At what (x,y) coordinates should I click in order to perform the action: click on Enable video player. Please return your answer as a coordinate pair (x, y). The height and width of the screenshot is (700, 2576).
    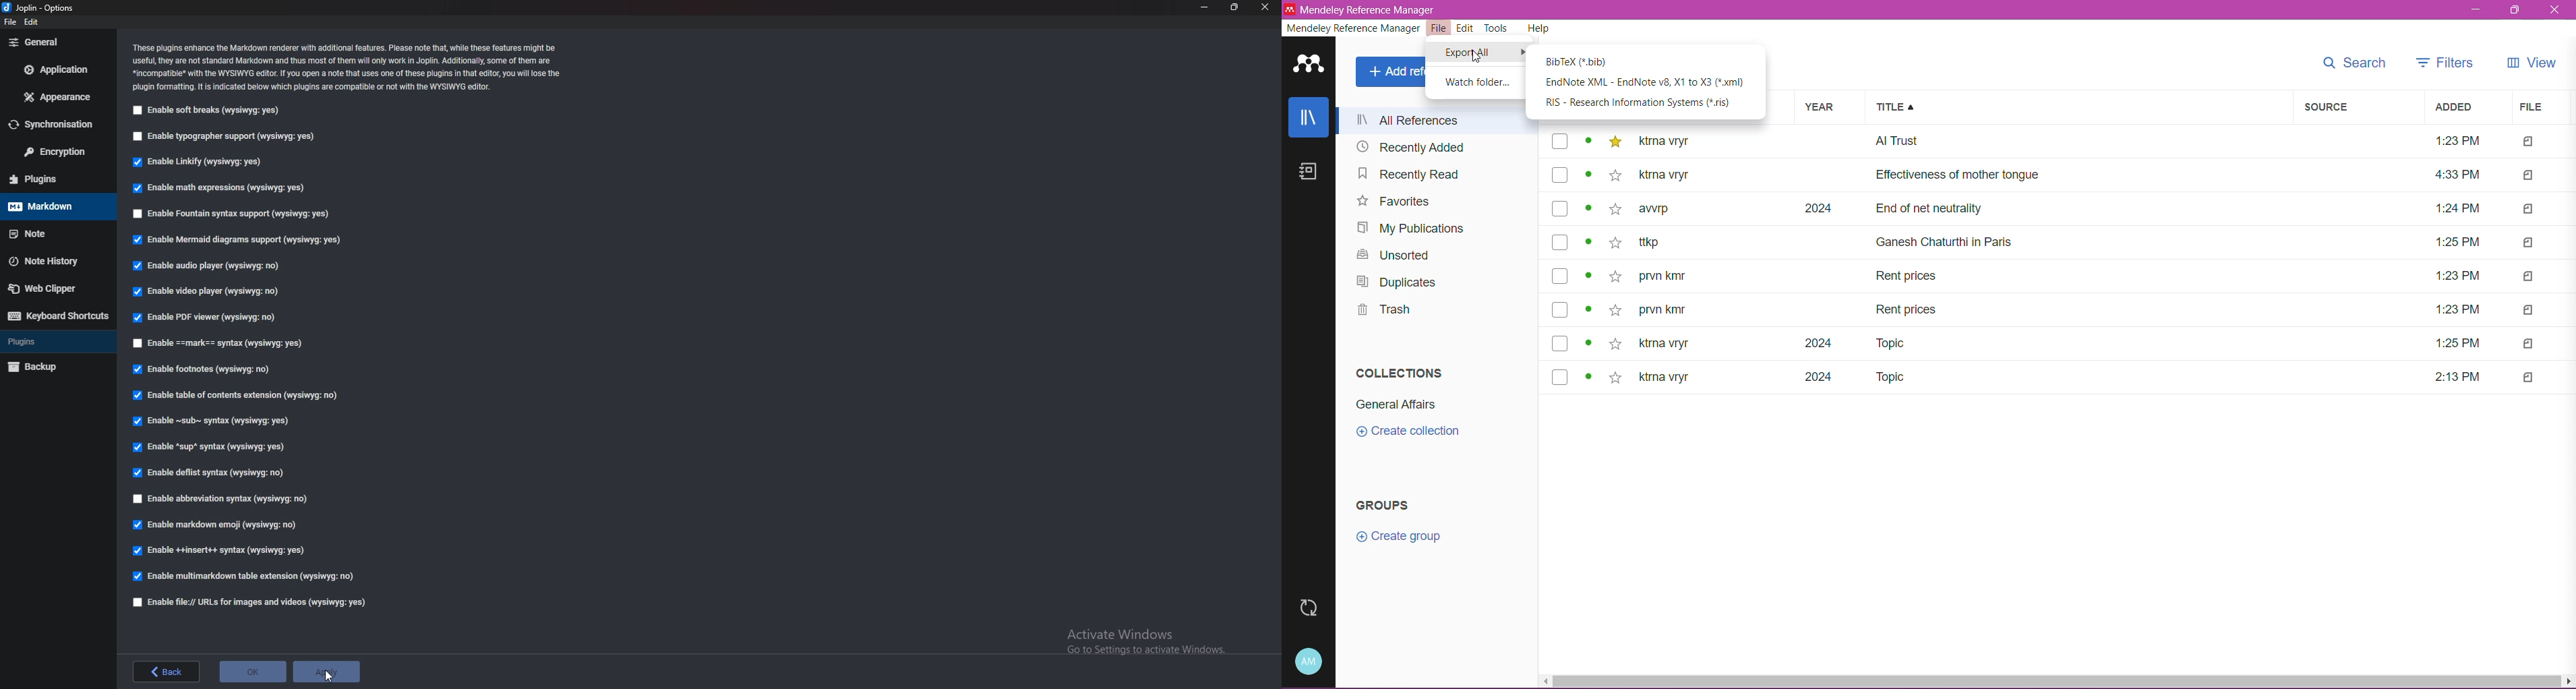
    Looking at the image, I should click on (207, 292).